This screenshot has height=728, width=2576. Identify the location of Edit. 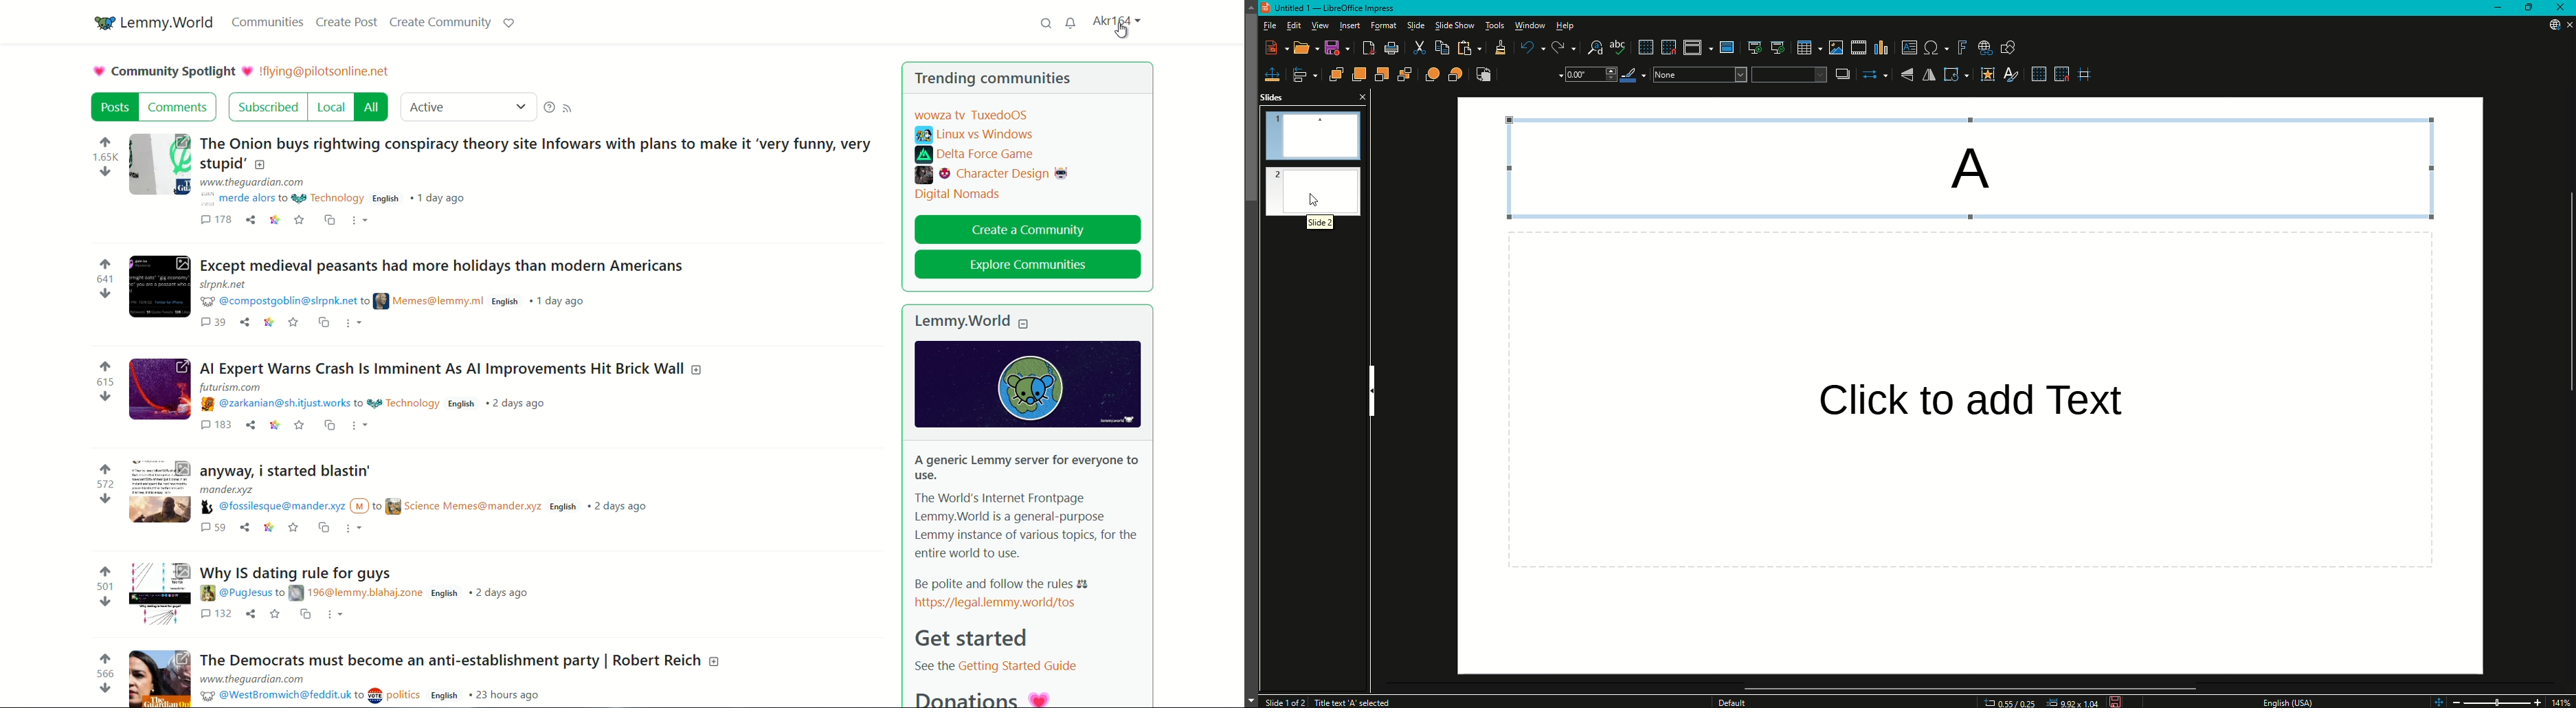
(1294, 25).